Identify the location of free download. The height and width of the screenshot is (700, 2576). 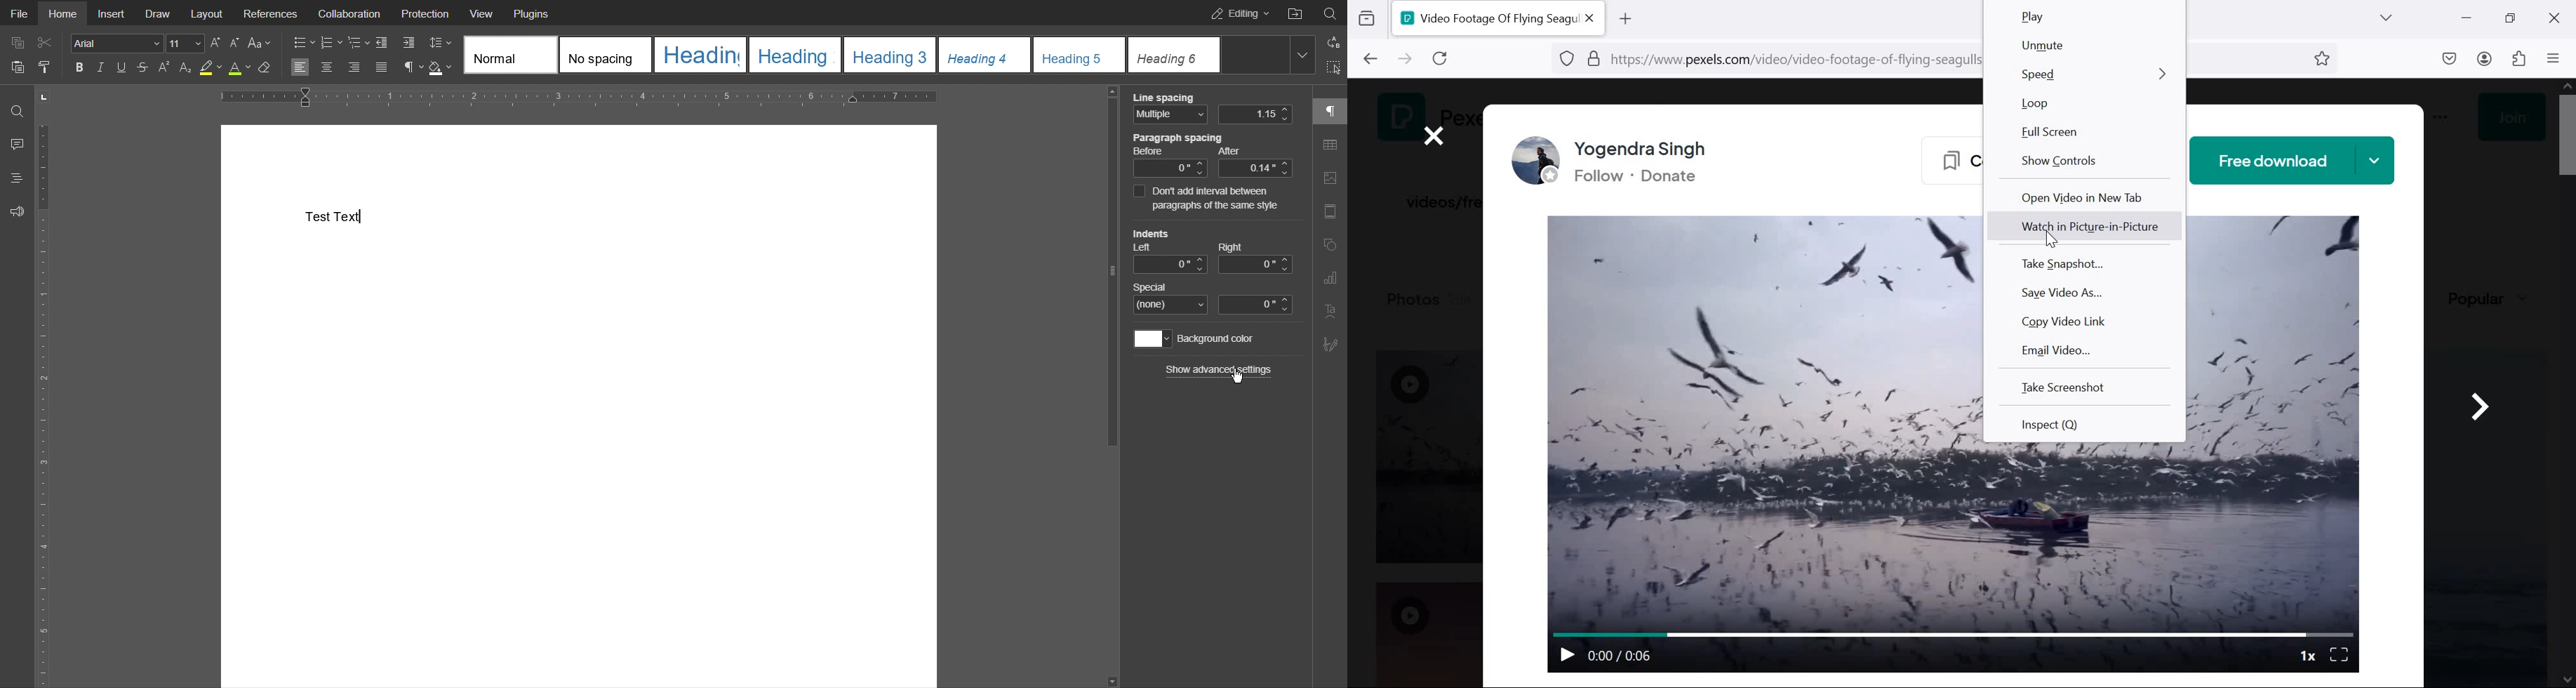
(2293, 161).